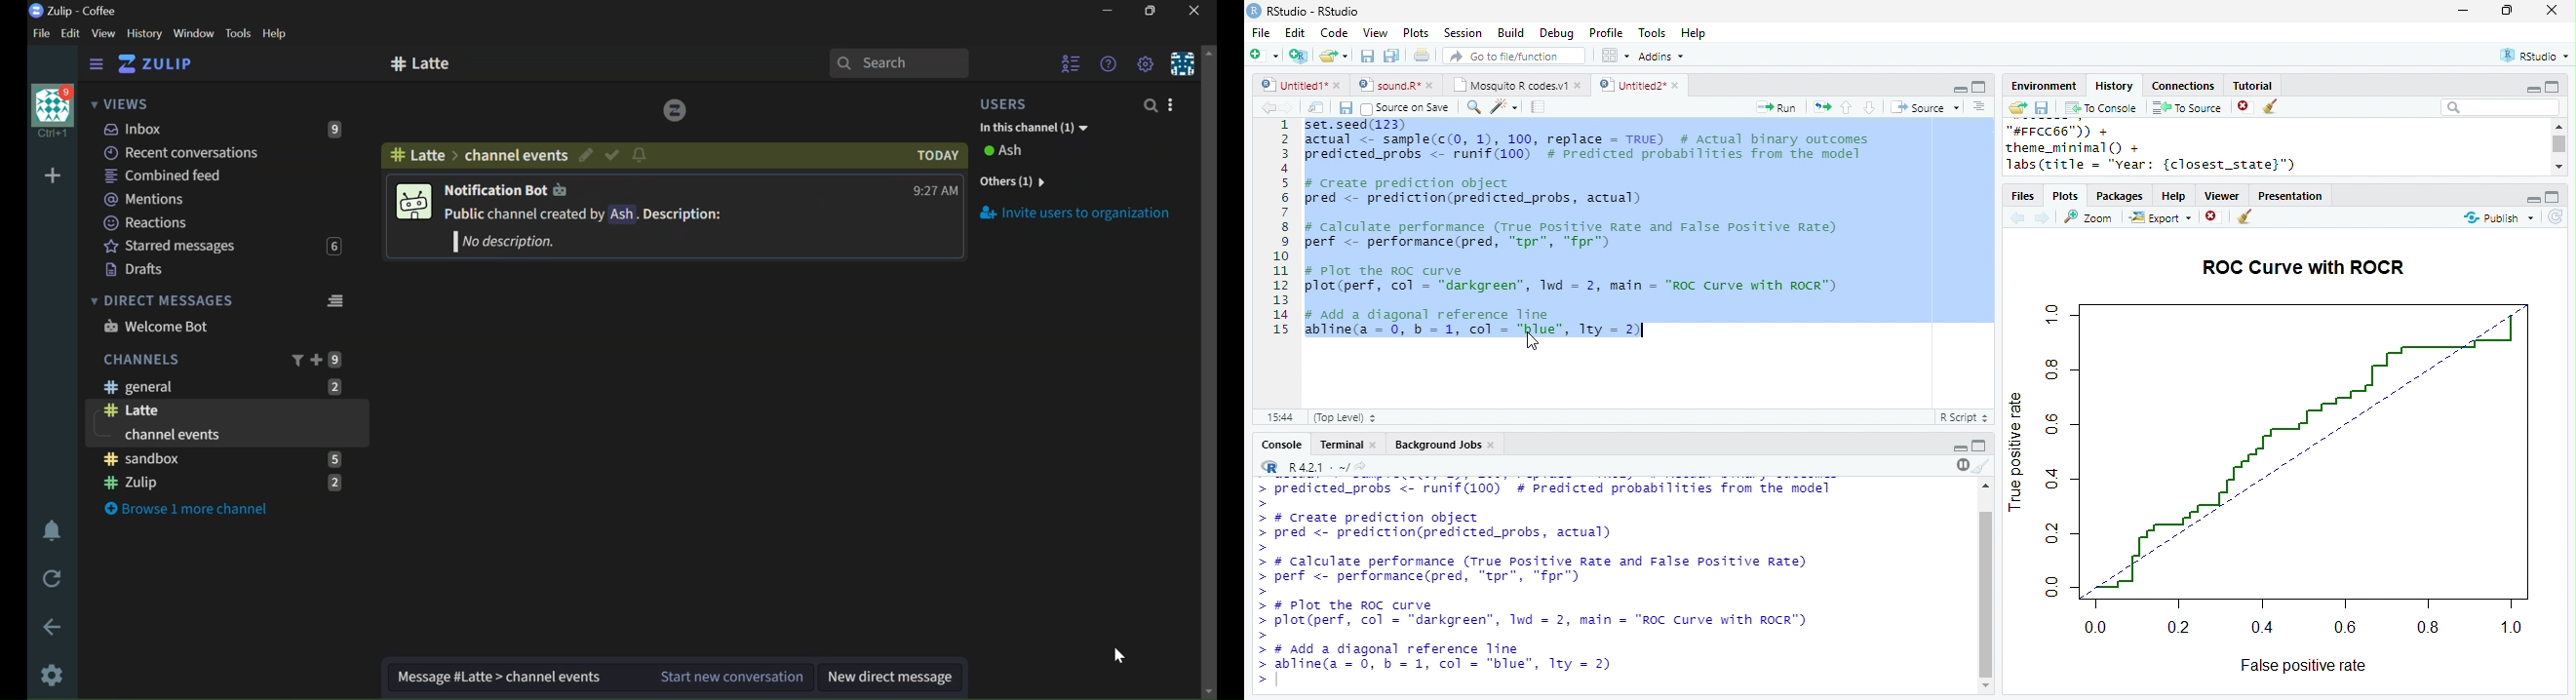  What do you see at coordinates (675, 108) in the screenshot?
I see `logo` at bounding box center [675, 108].